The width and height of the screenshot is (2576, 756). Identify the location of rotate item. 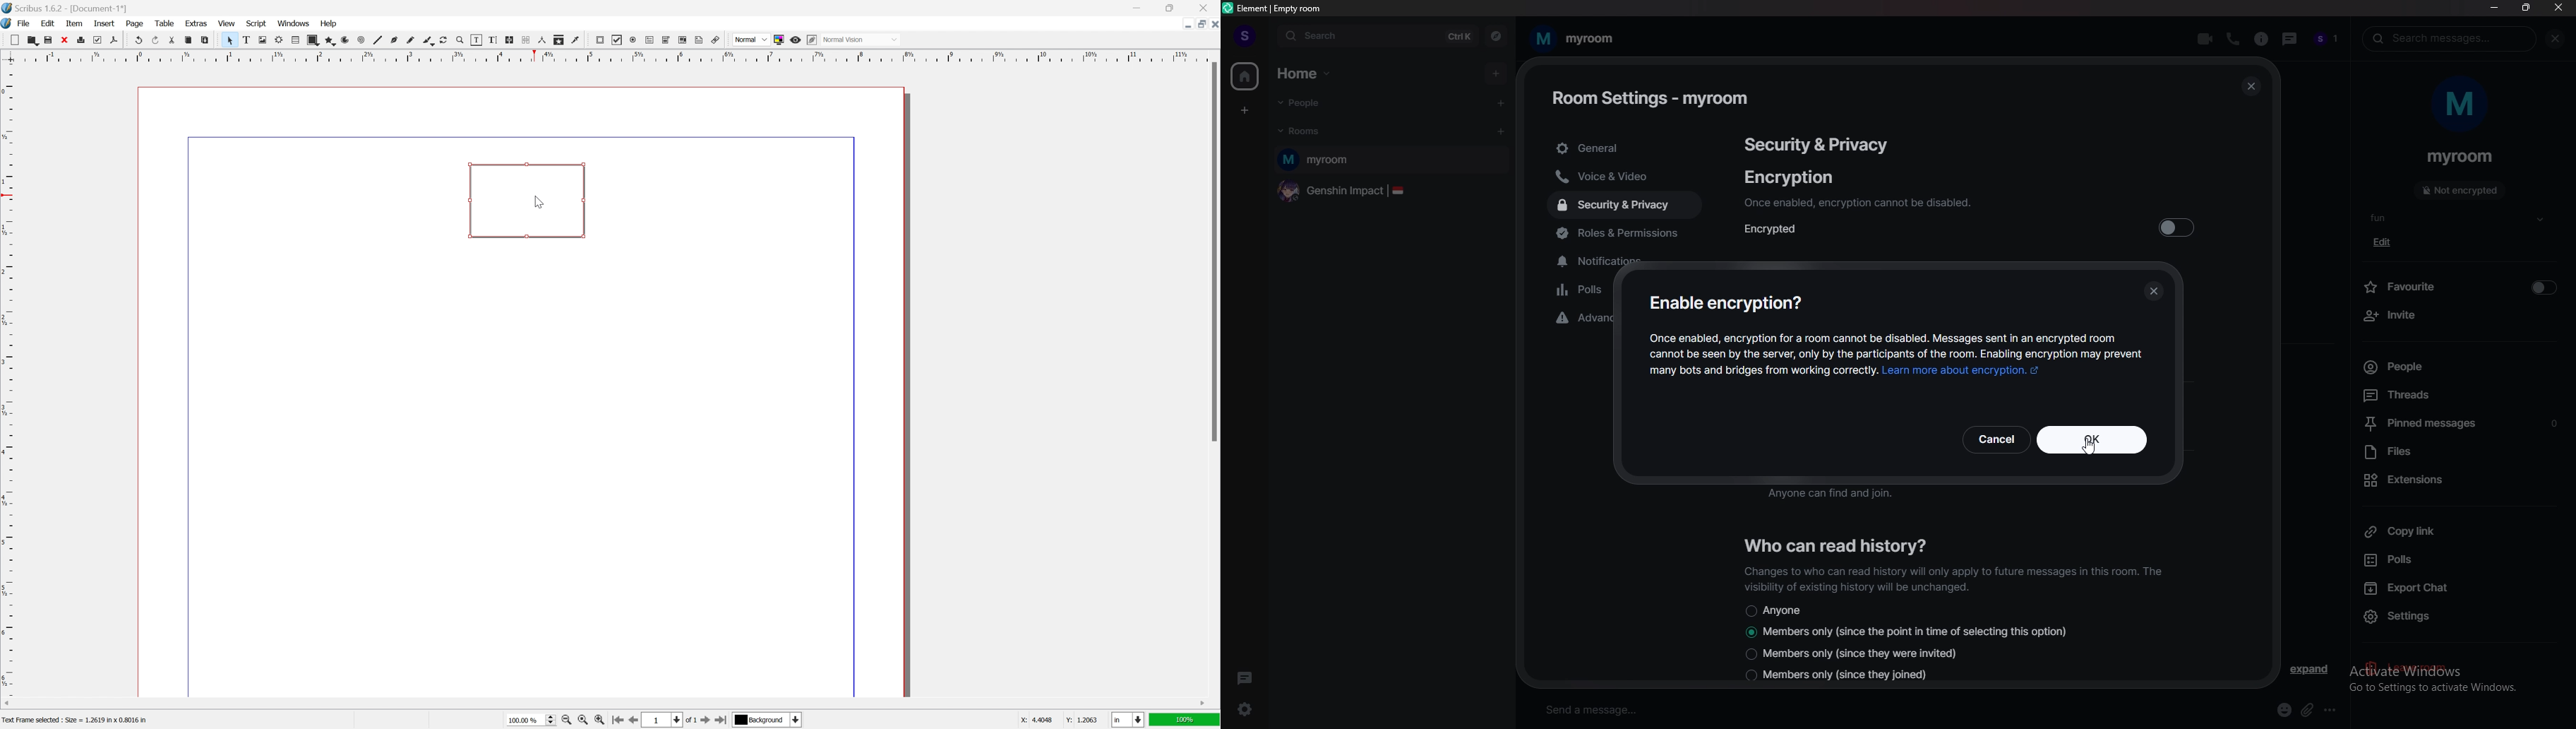
(443, 41).